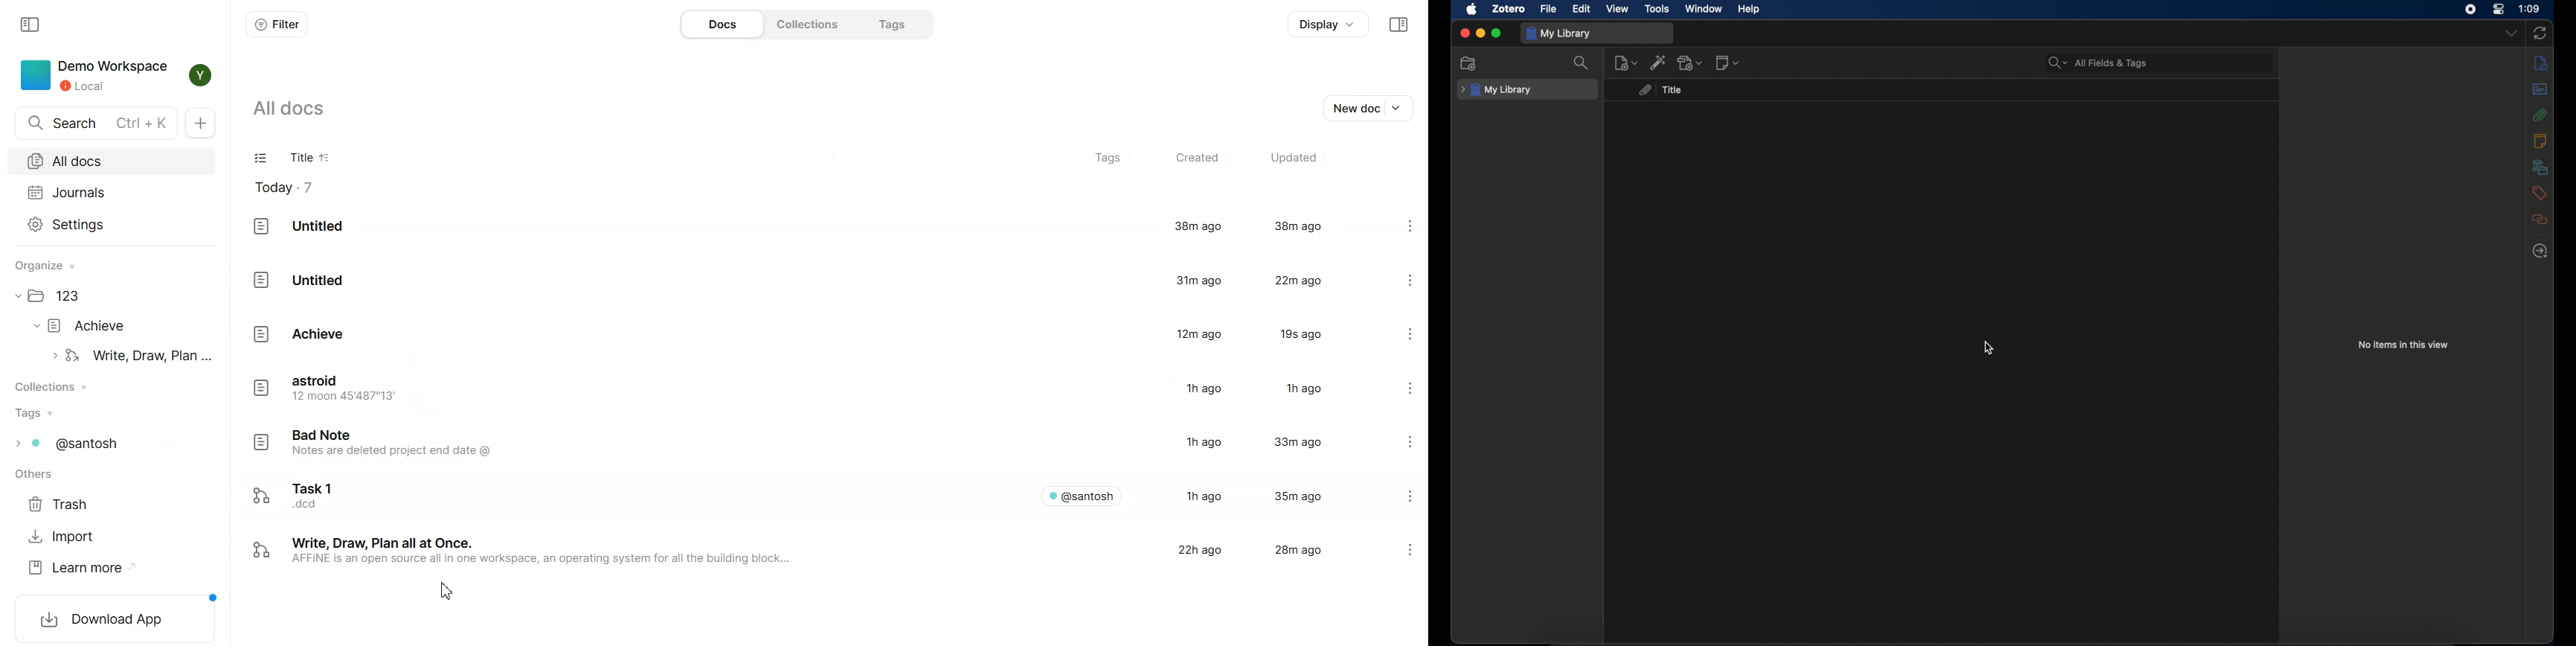  I want to click on search, so click(1581, 63).